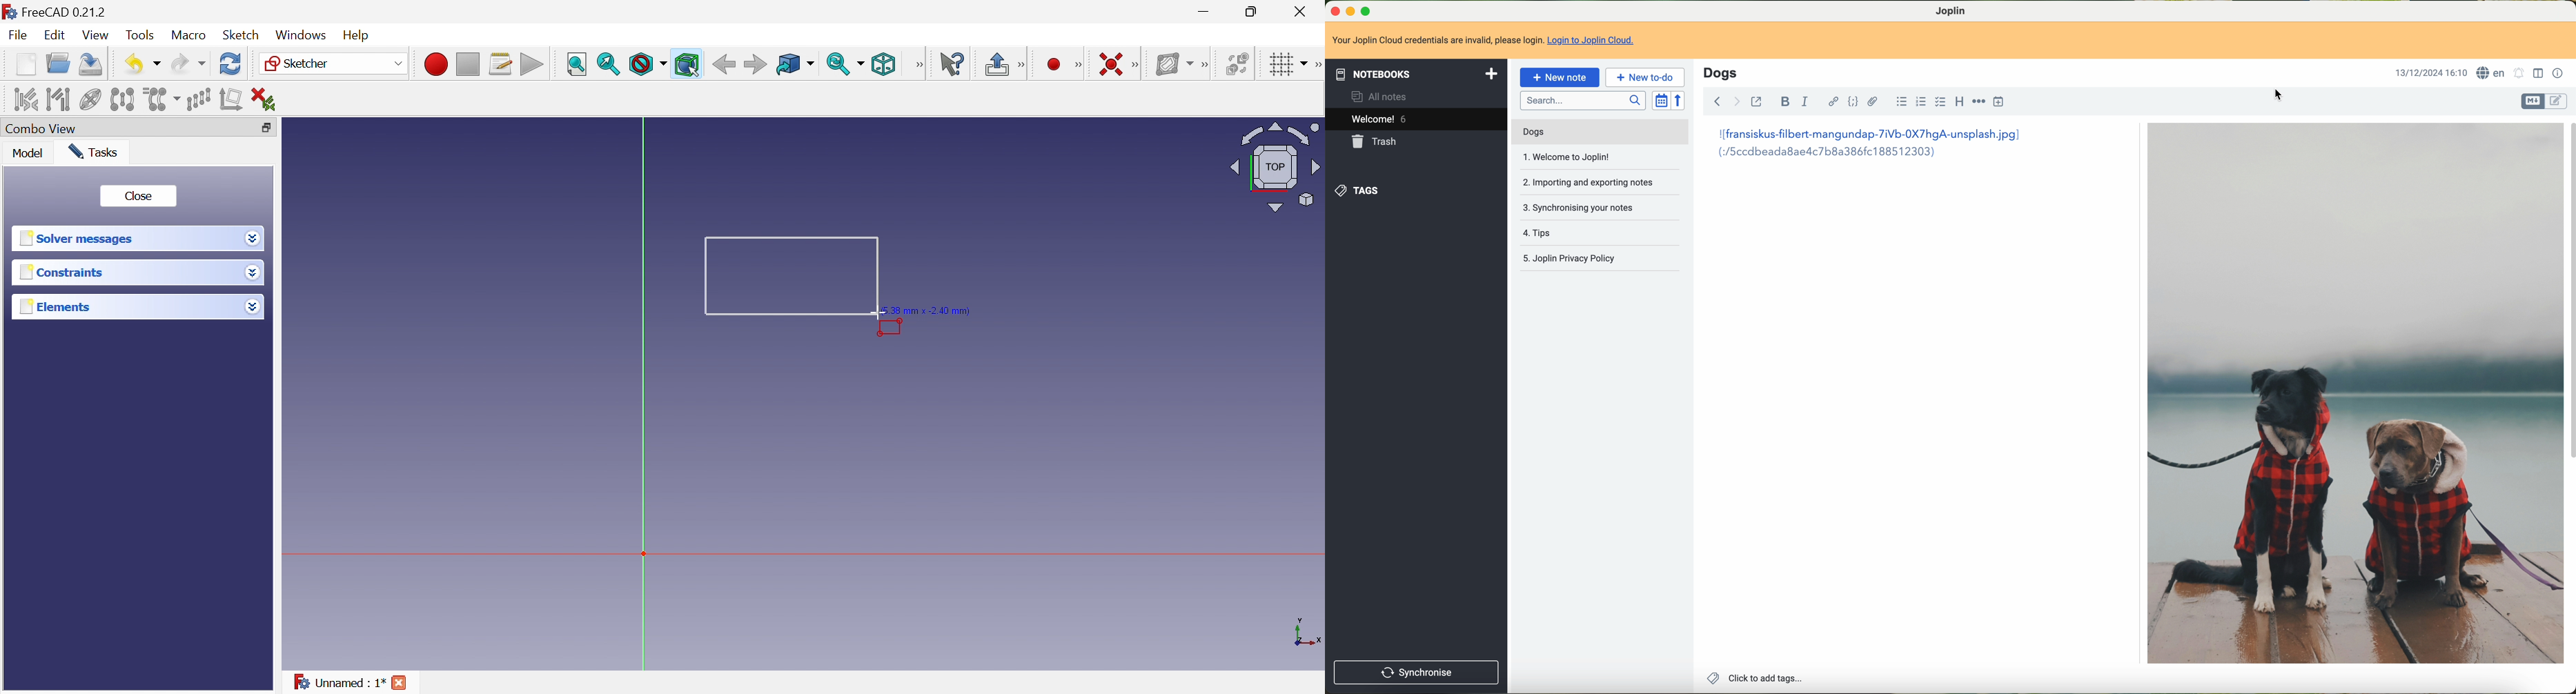  I want to click on attach file, so click(1872, 101).